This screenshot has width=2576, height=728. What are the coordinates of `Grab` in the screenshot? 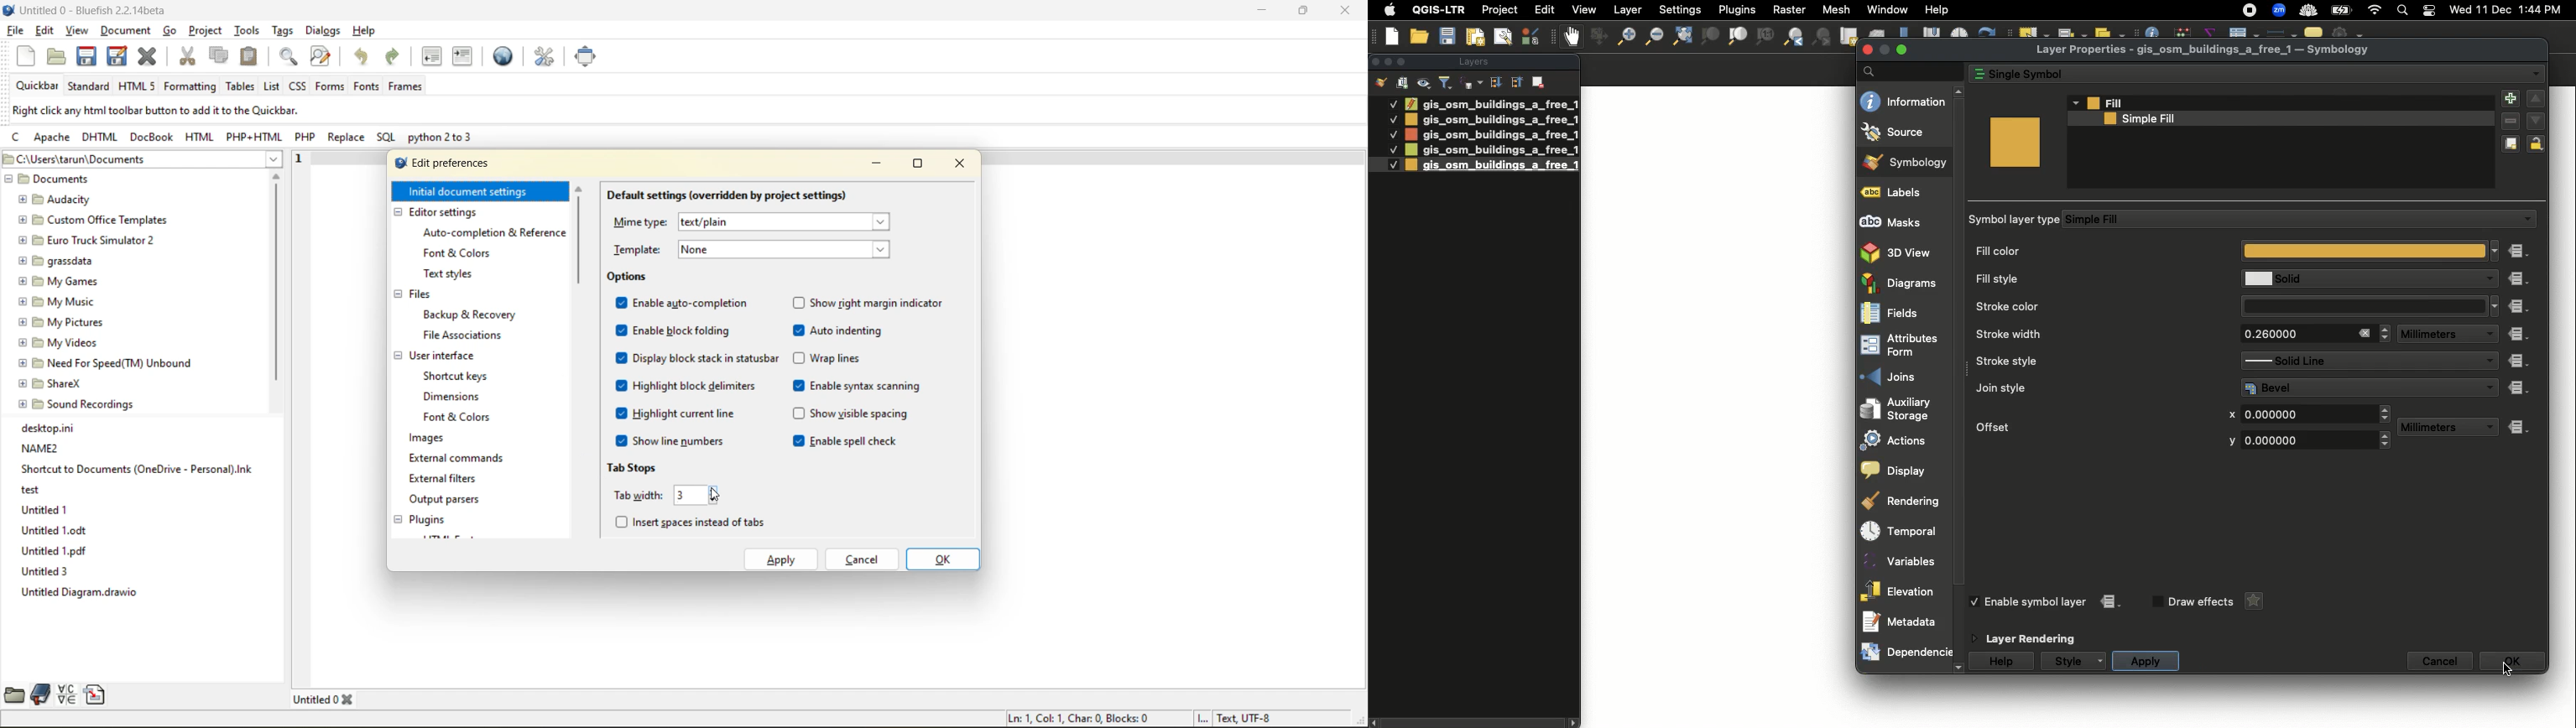 It's located at (1572, 36).